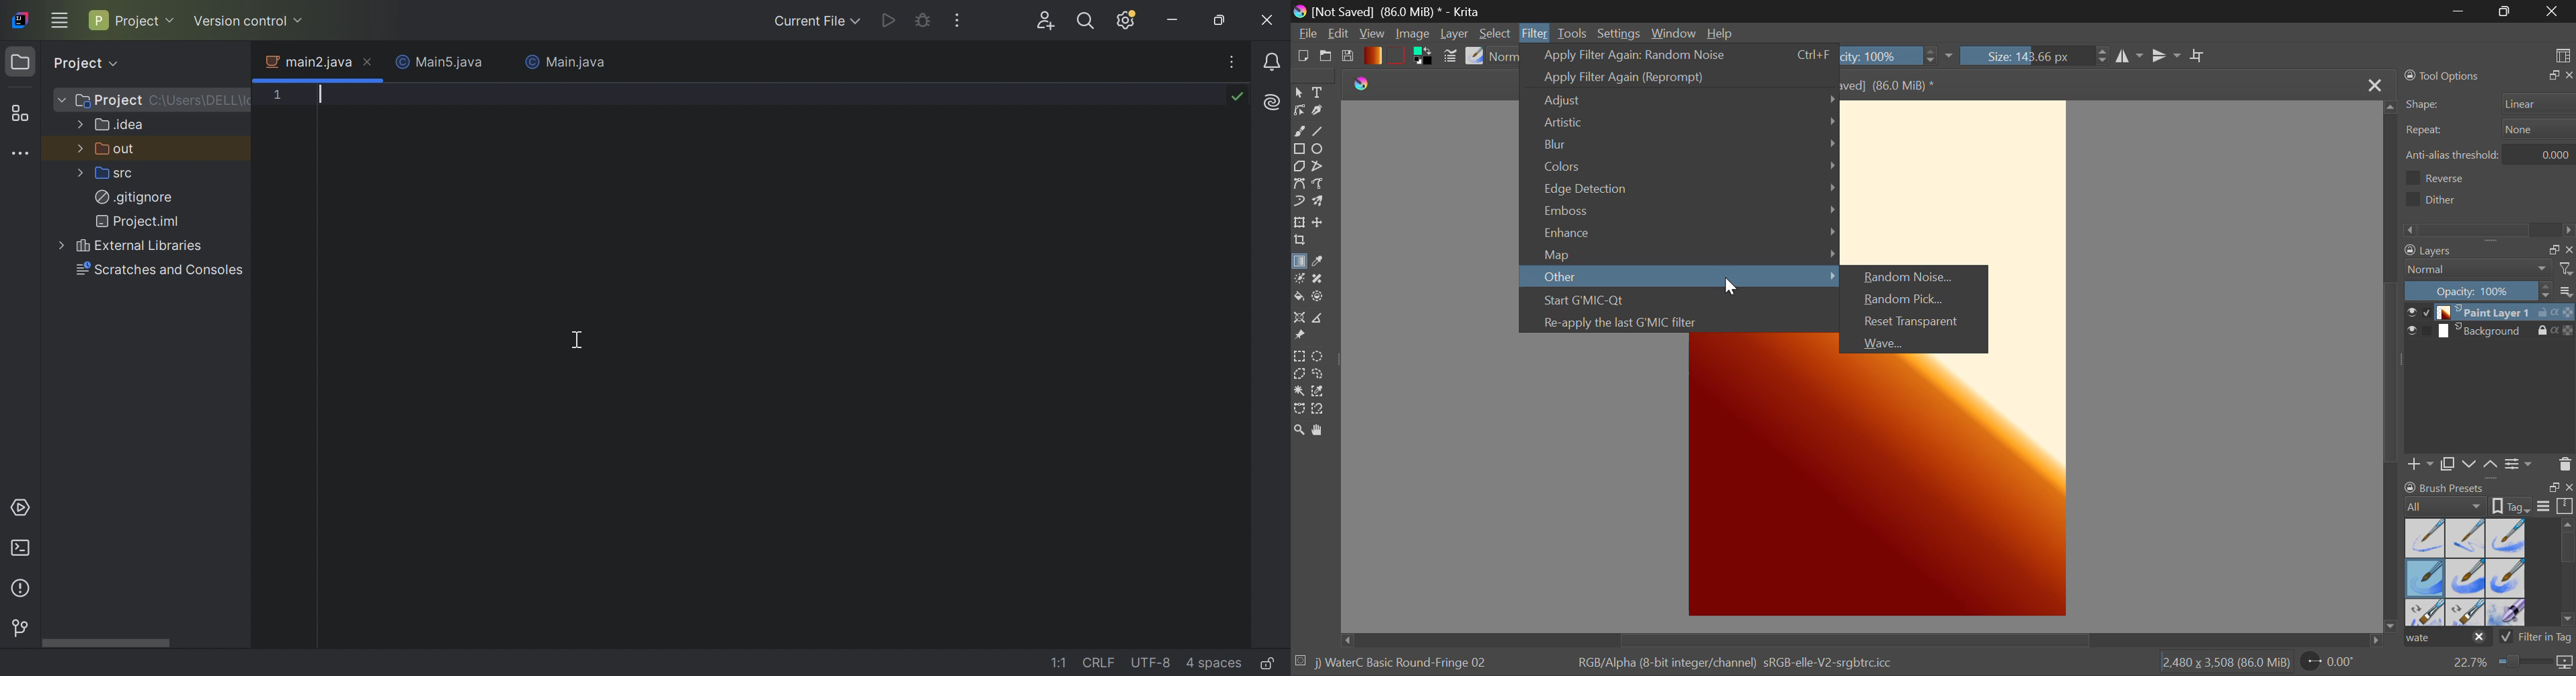 The image size is (2576, 700). What do you see at coordinates (2450, 178) in the screenshot?
I see `reverse` at bounding box center [2450, 178].